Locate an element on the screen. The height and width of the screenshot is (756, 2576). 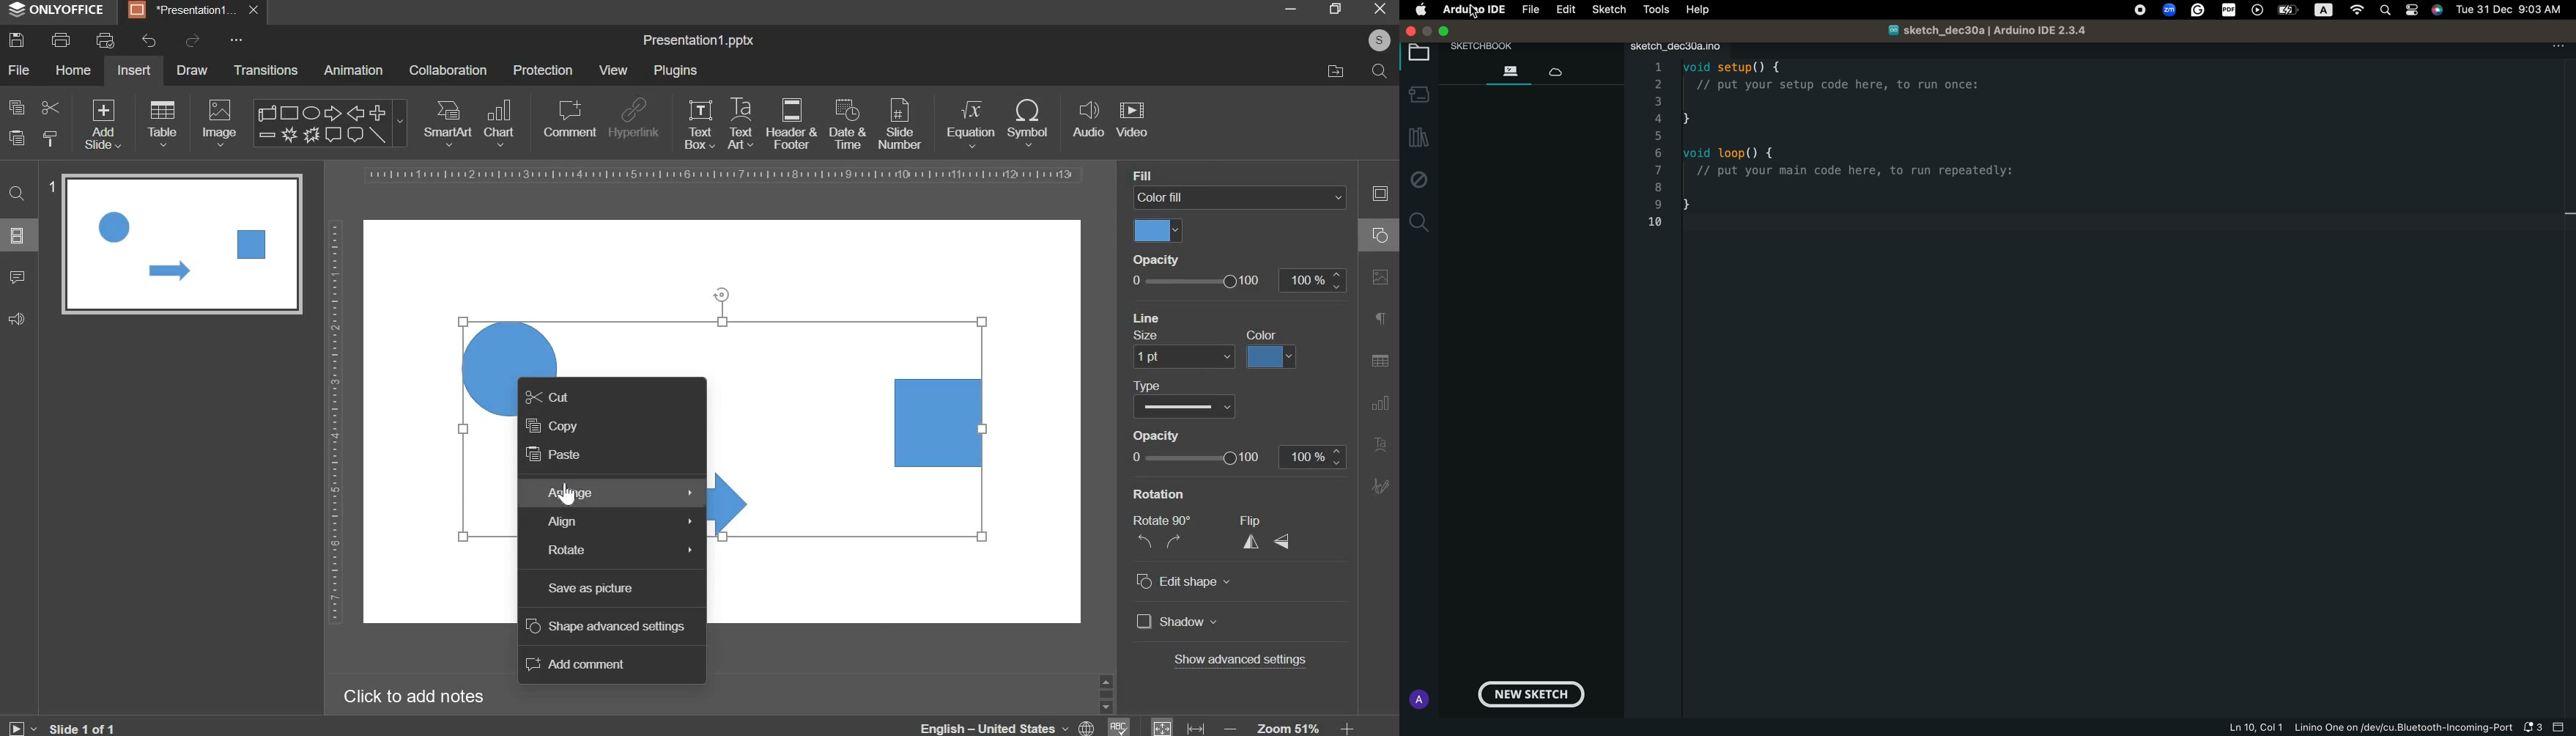
type is located at coordinates (1191, 384).